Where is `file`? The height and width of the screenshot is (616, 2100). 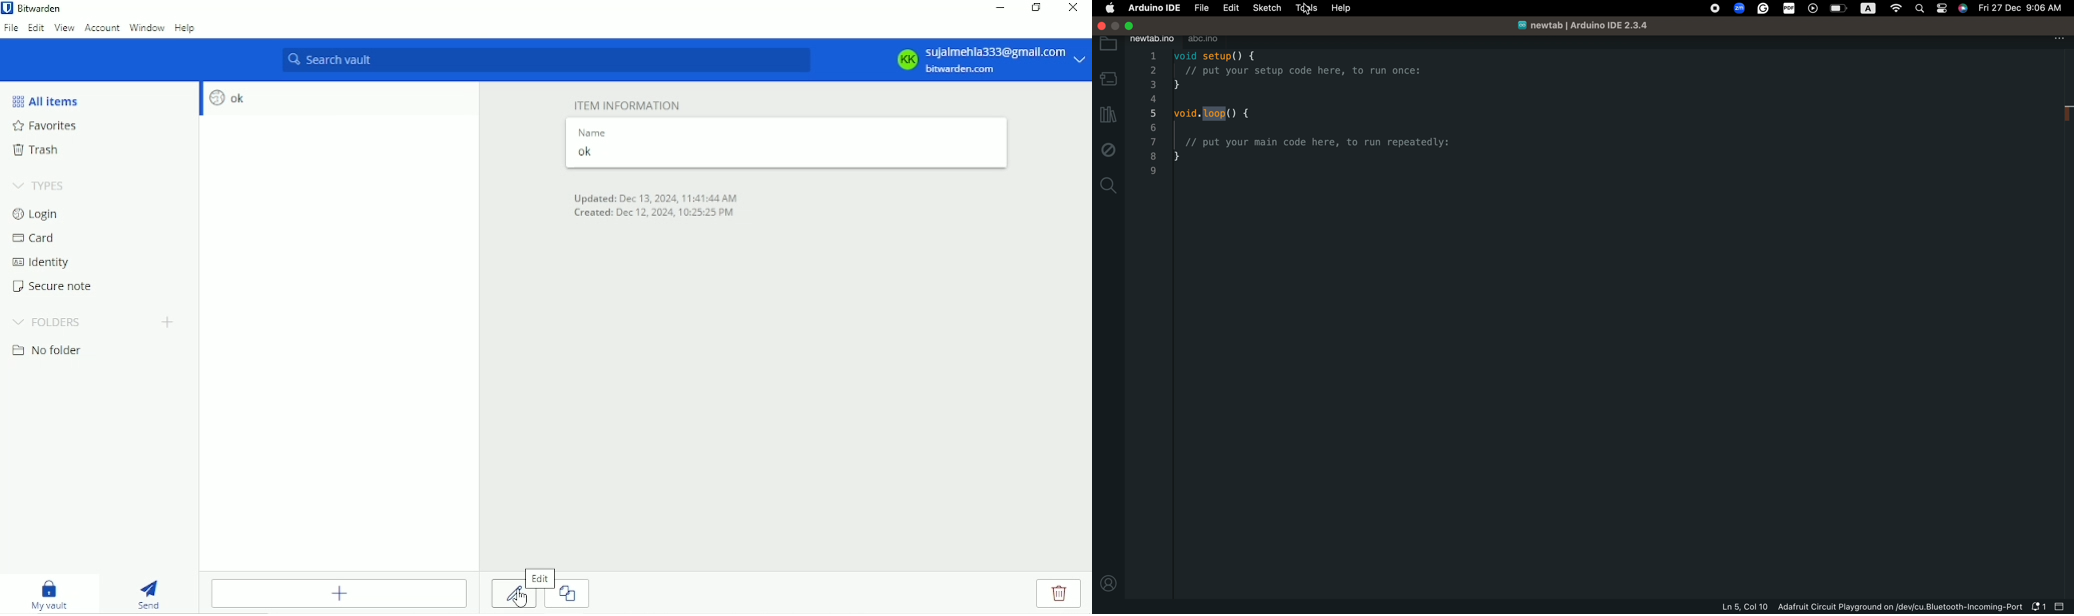
file is located at coordinates (1200, 8).